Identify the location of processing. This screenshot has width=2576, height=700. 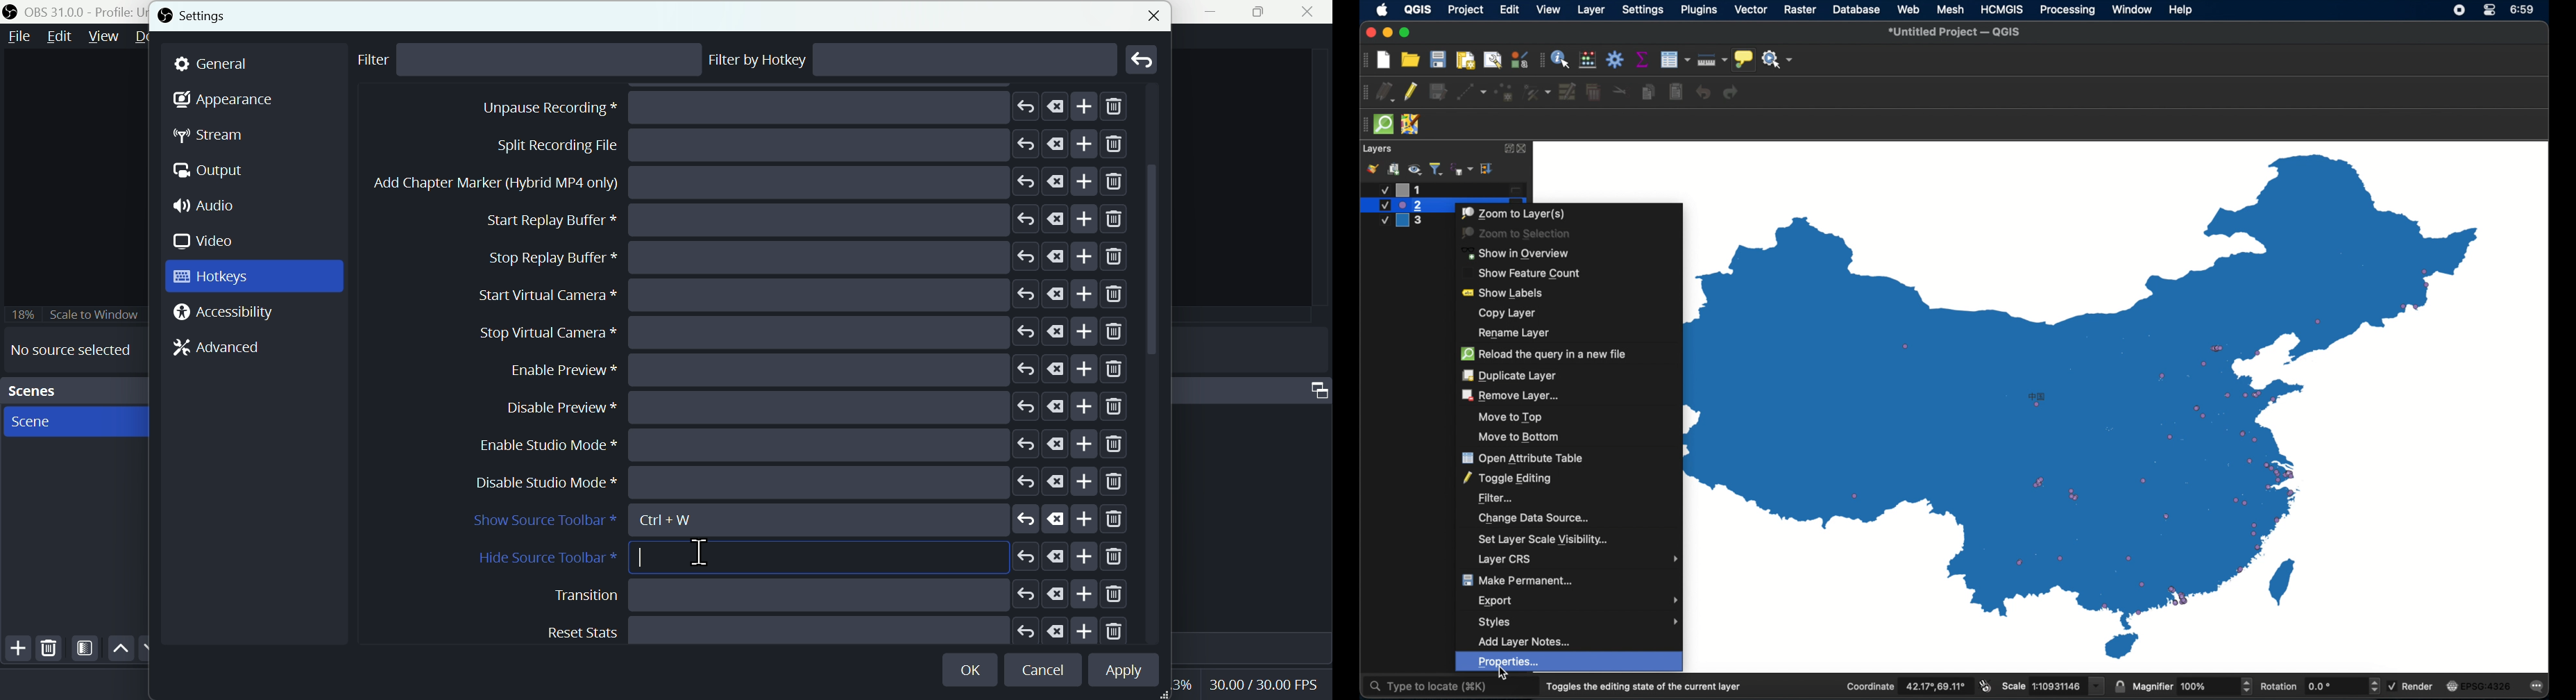
(2067, 10).